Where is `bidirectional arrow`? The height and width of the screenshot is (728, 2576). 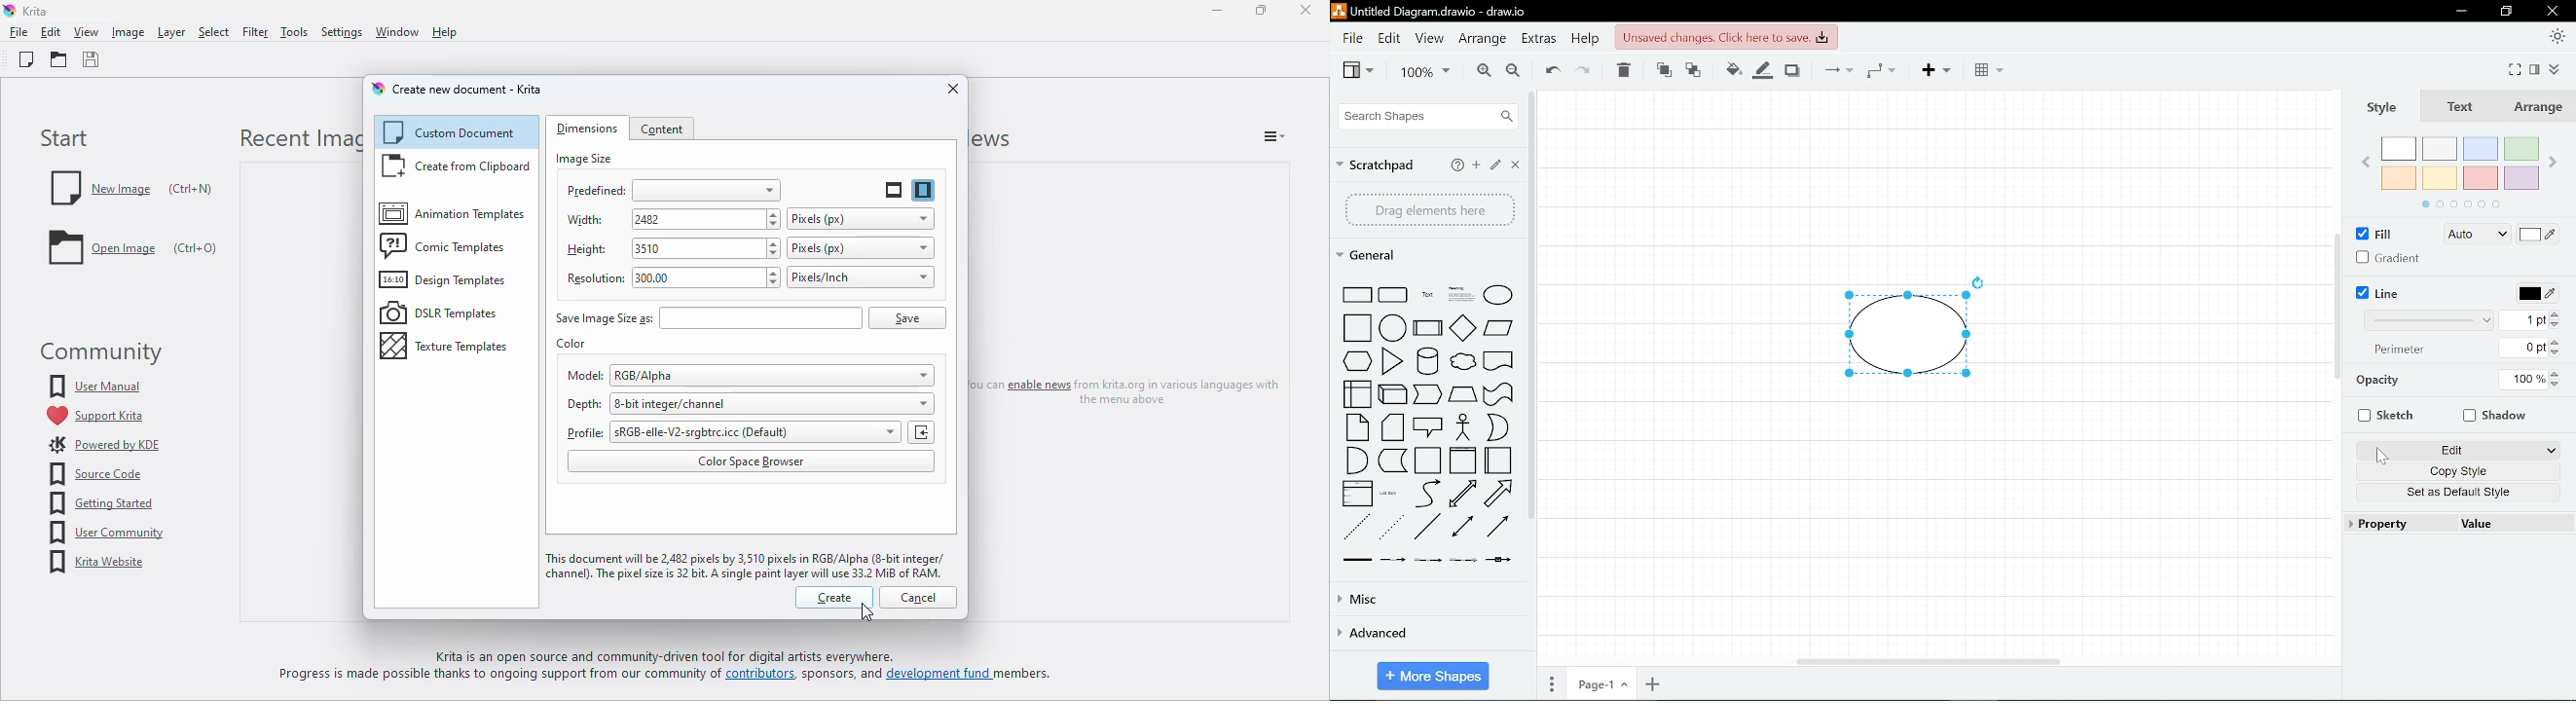
bidirectional arrow is located at coordinates (1461, 495).